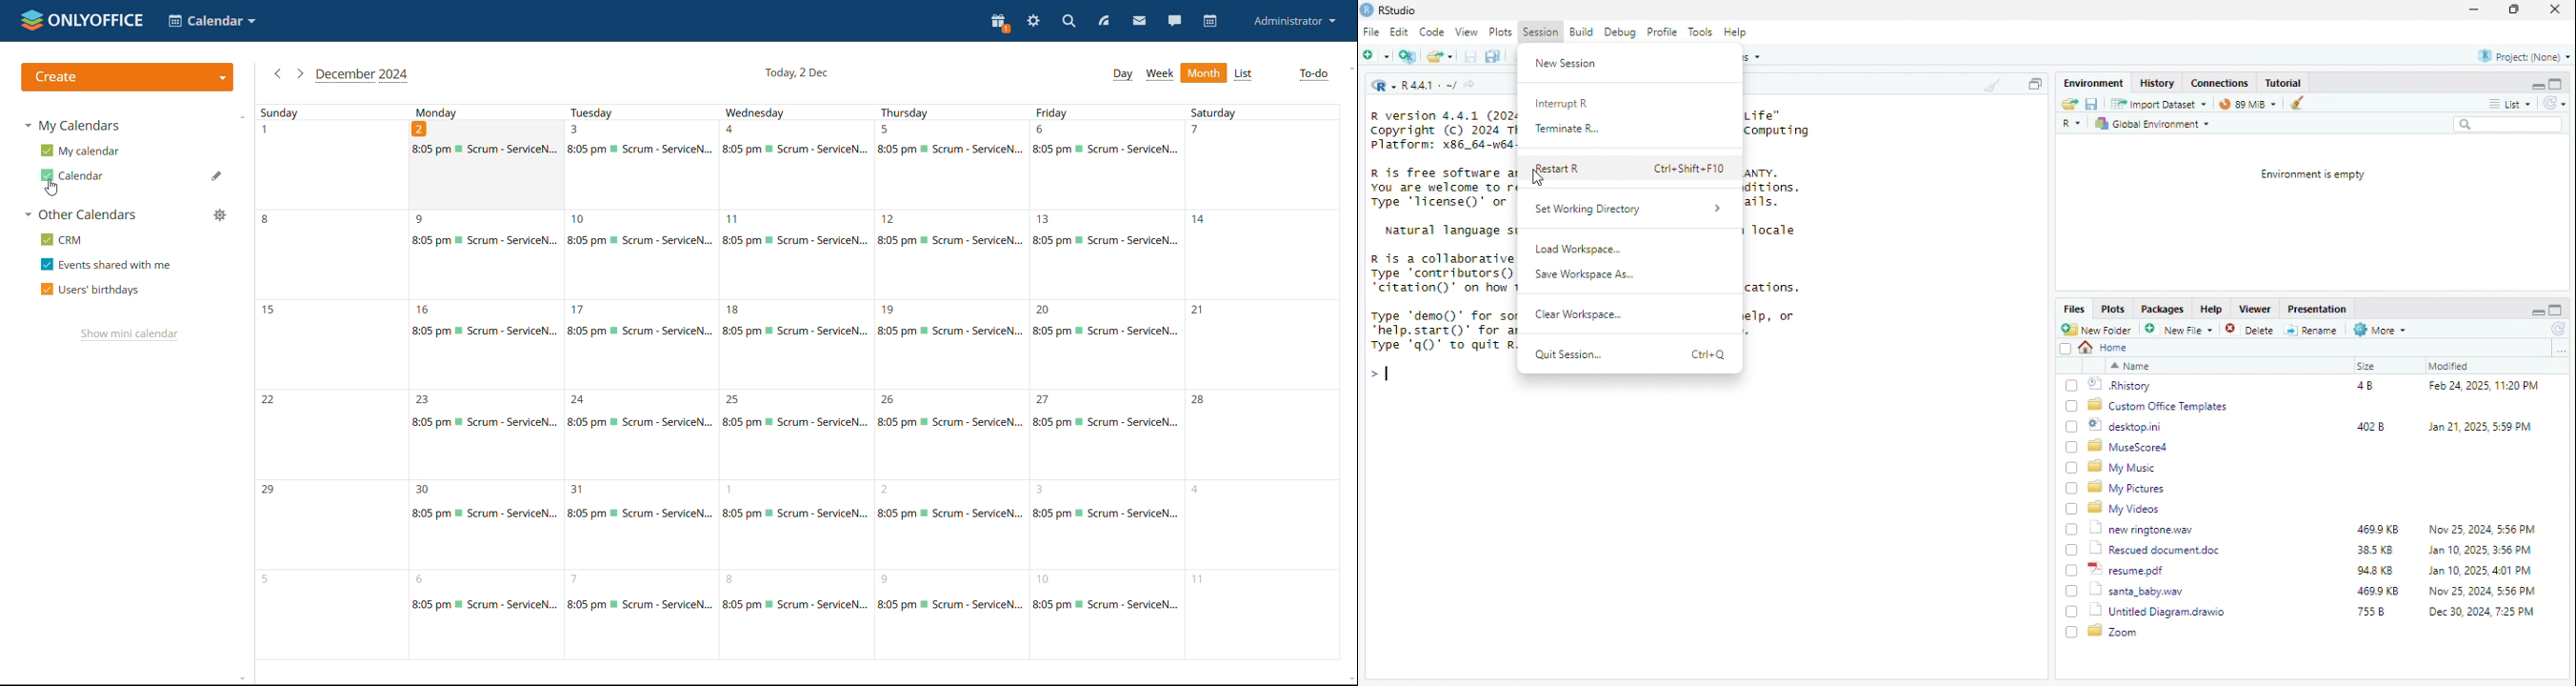 The width and height of the screenshot is (2576, 700). What do you see at coordinates (2072, 447) in the screenshot?
I see `Checkbox` at bounding box center [2072, 447].